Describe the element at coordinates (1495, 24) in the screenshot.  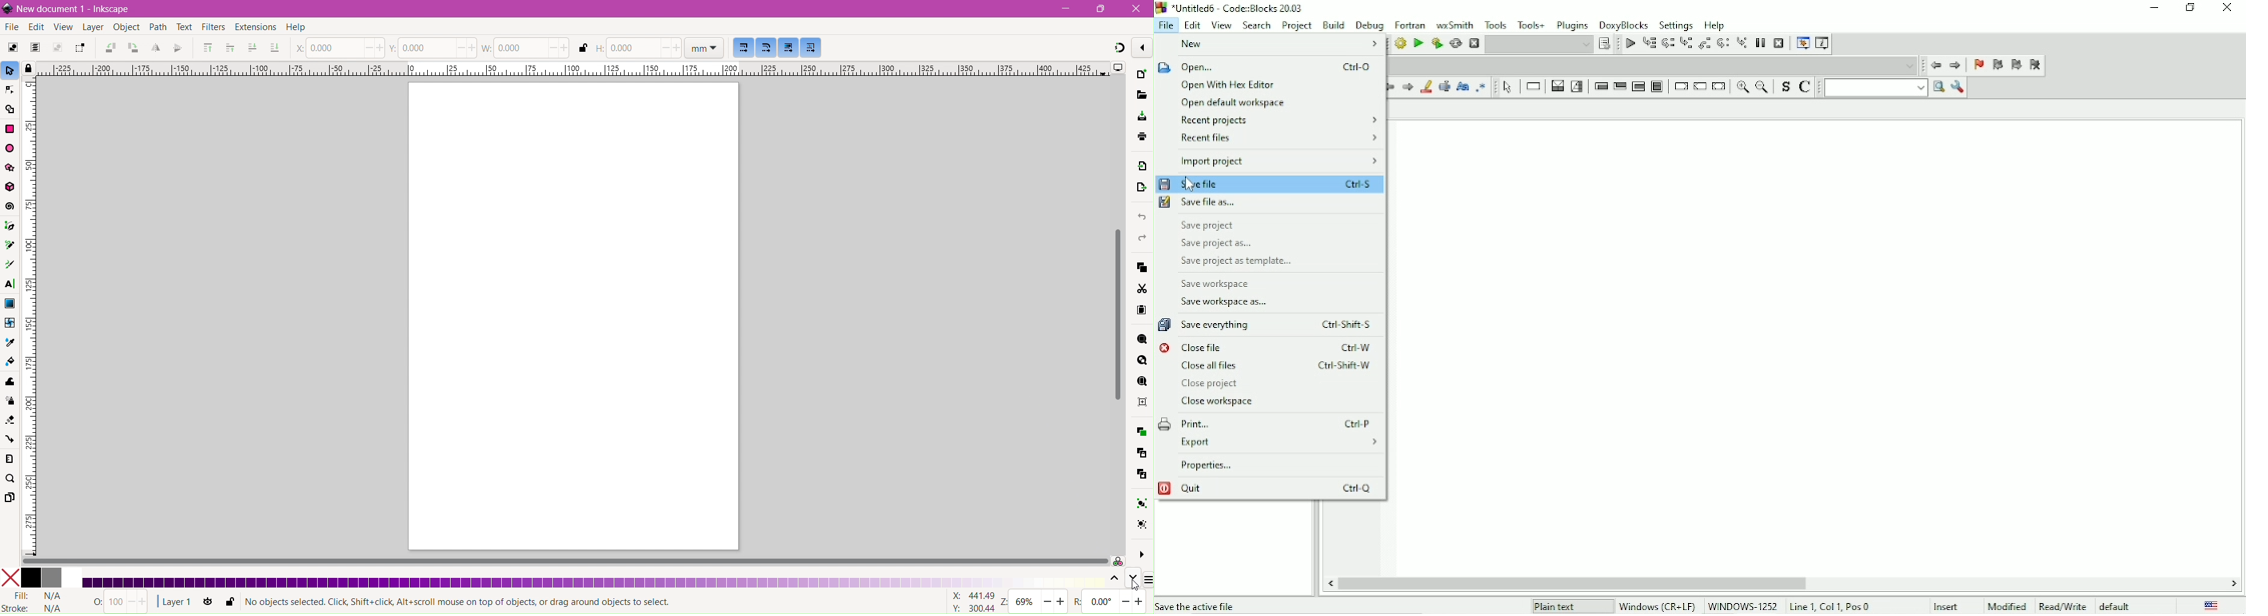
I see `Tools` at that location.